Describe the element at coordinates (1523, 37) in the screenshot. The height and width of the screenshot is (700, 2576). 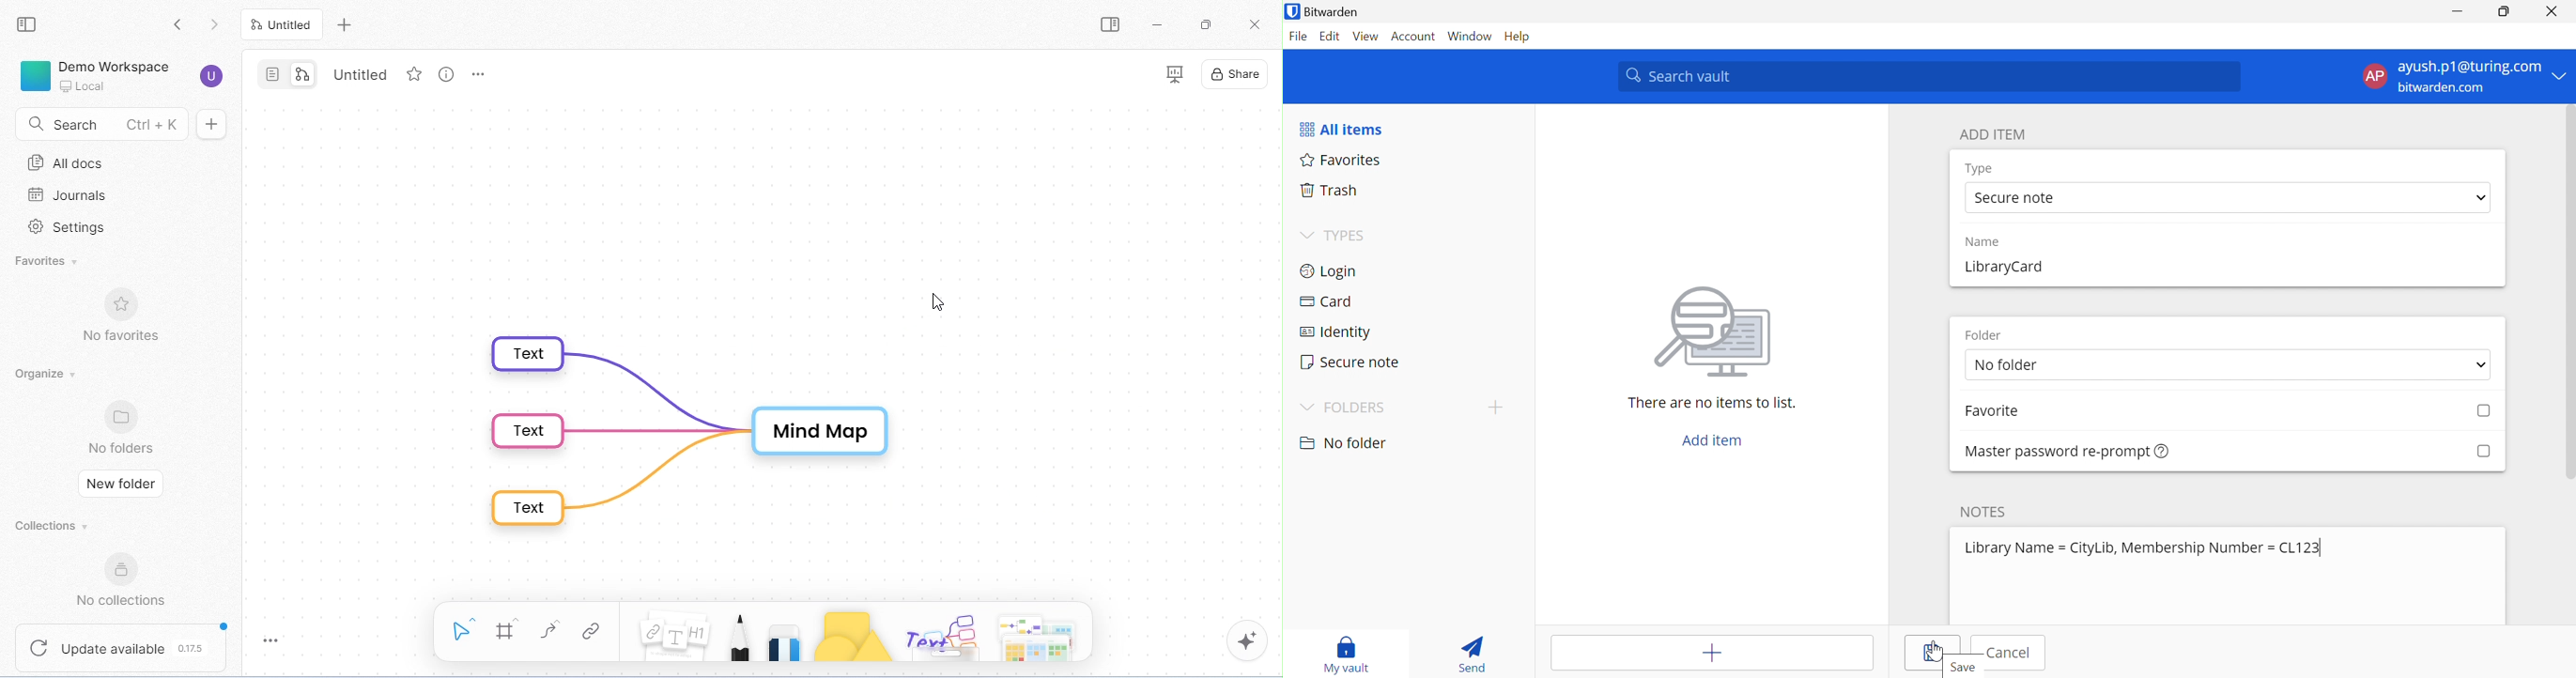
I see `Help` at that location.